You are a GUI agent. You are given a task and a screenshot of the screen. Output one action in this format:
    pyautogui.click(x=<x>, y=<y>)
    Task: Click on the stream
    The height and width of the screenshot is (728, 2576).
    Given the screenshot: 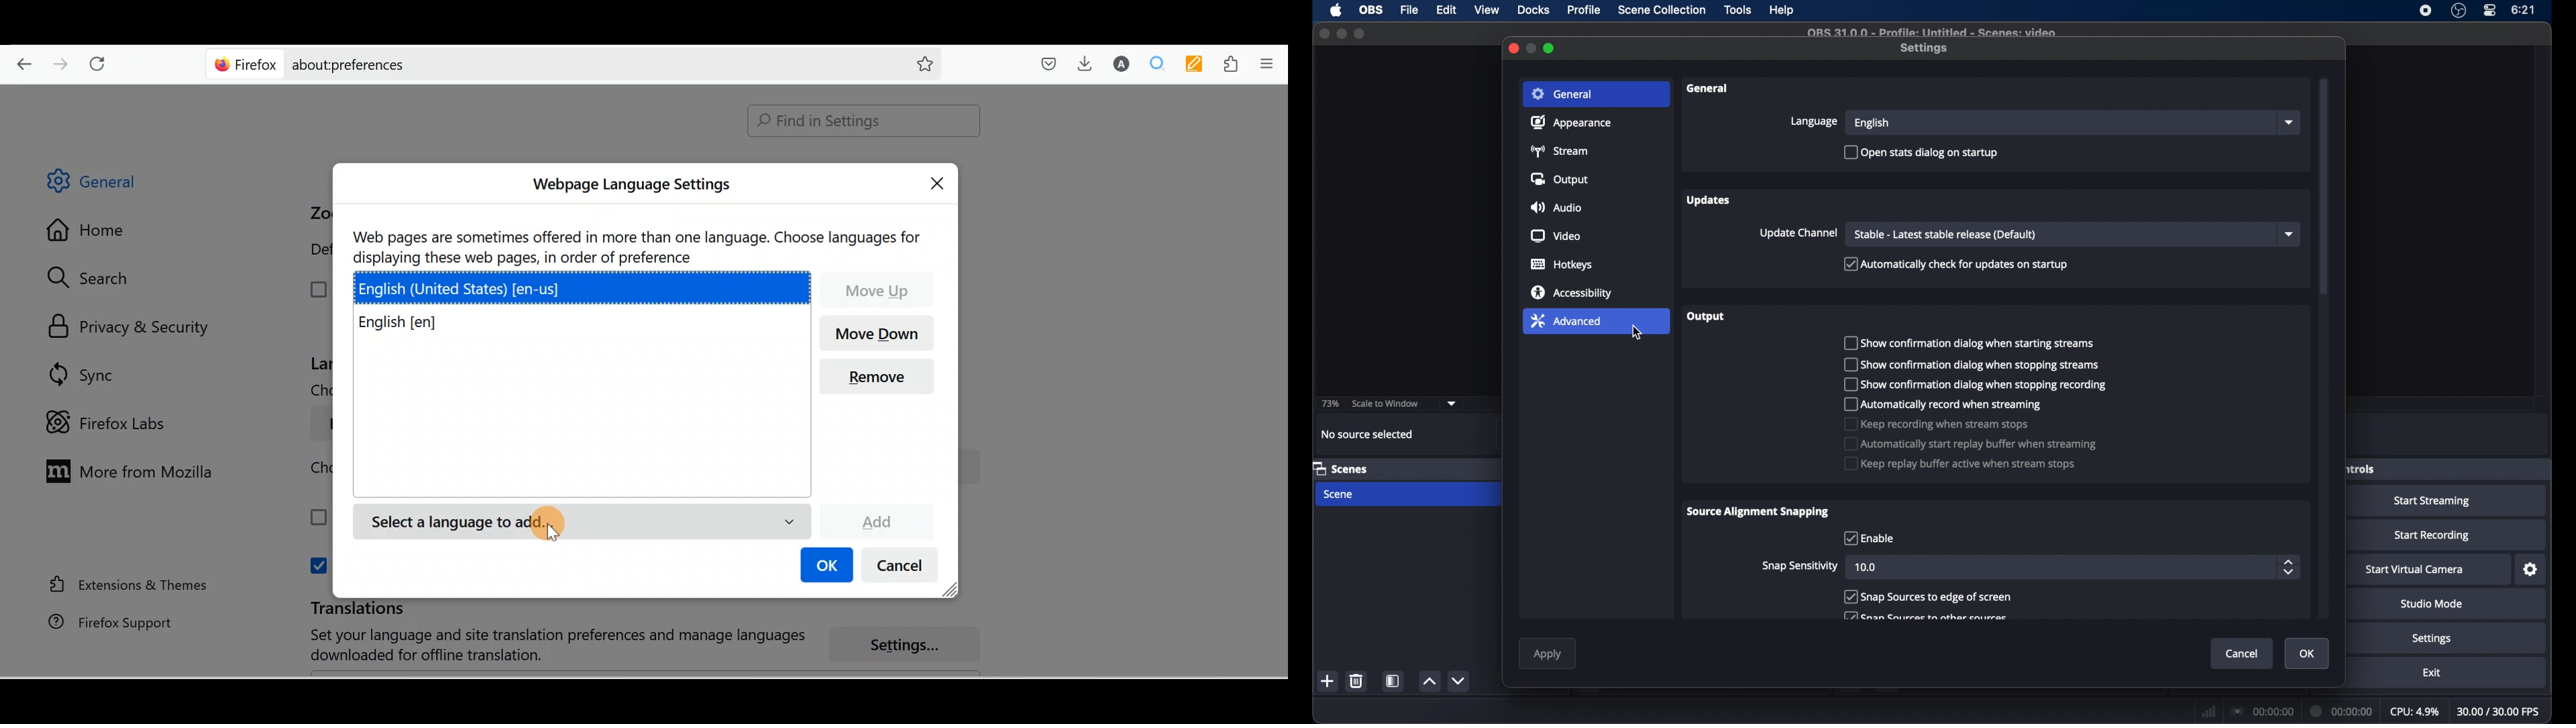 What is the action you would take?
    pyautogui.click(x=1558, y=151)
    